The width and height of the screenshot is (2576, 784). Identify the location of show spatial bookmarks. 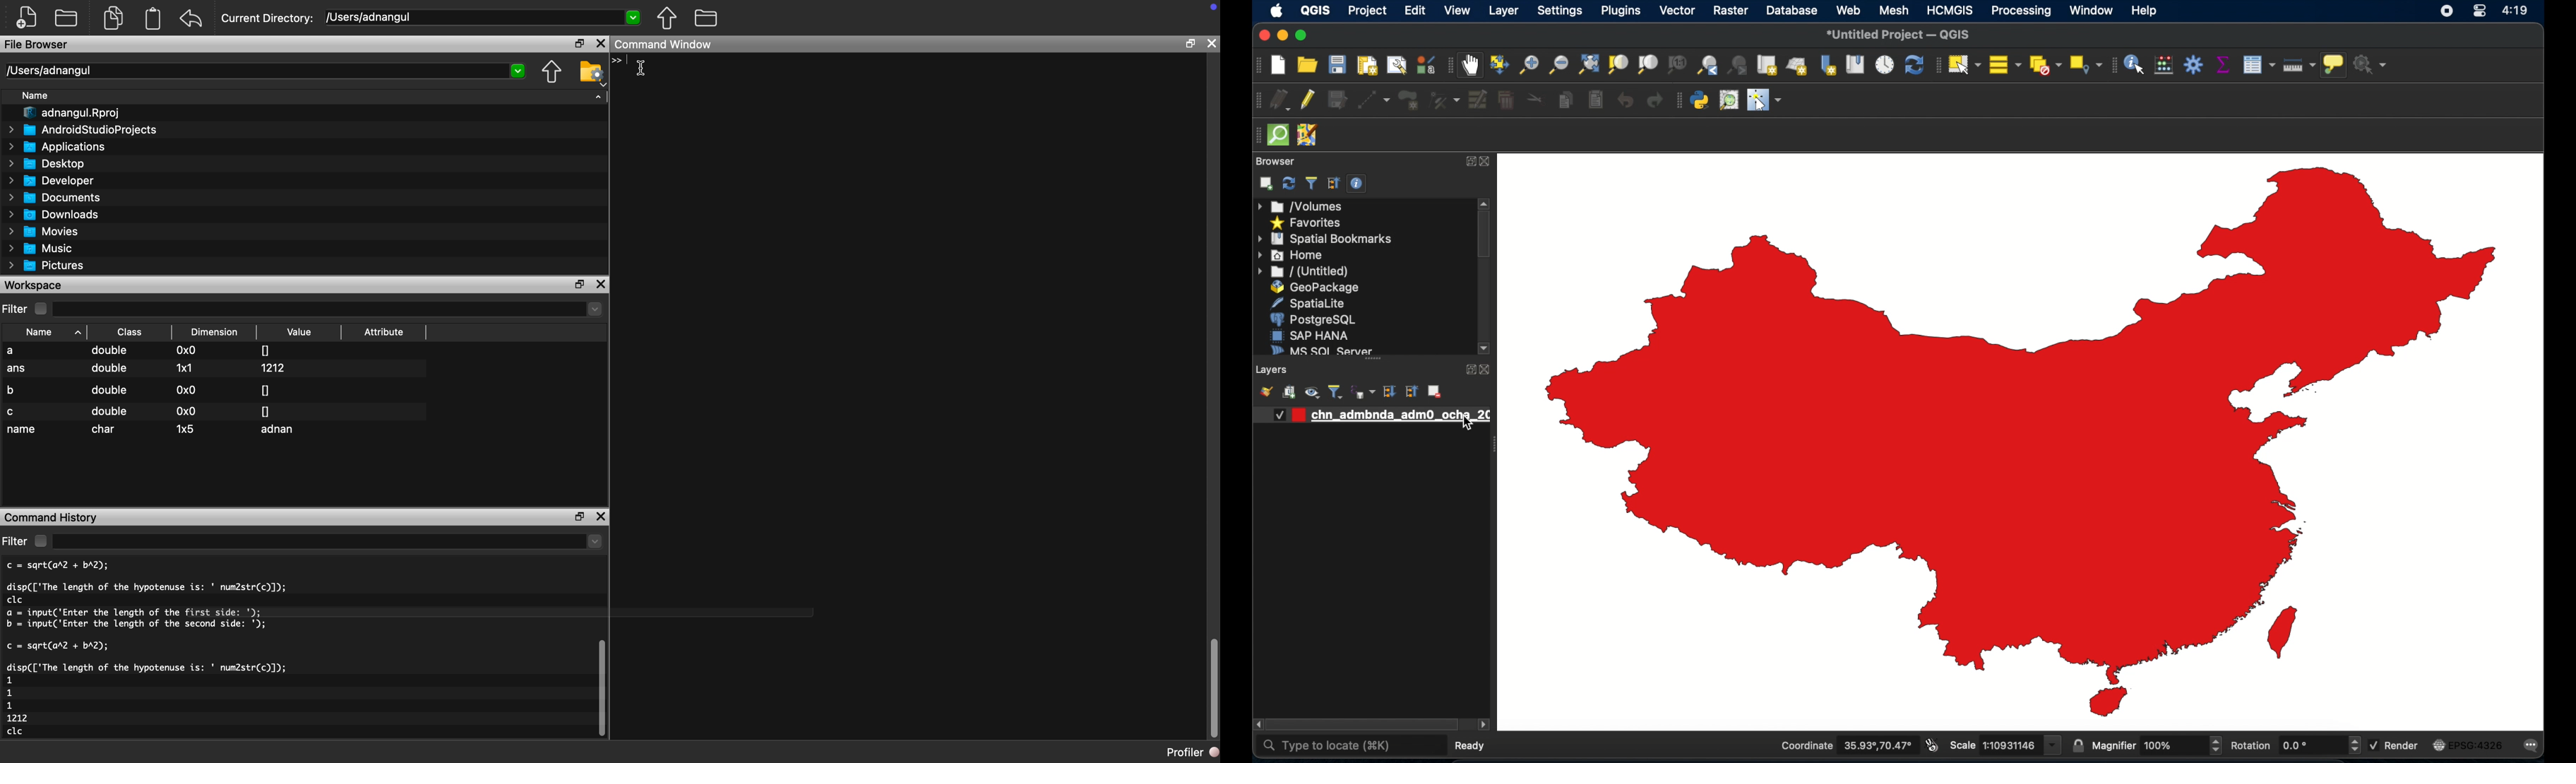
(1855, 66).